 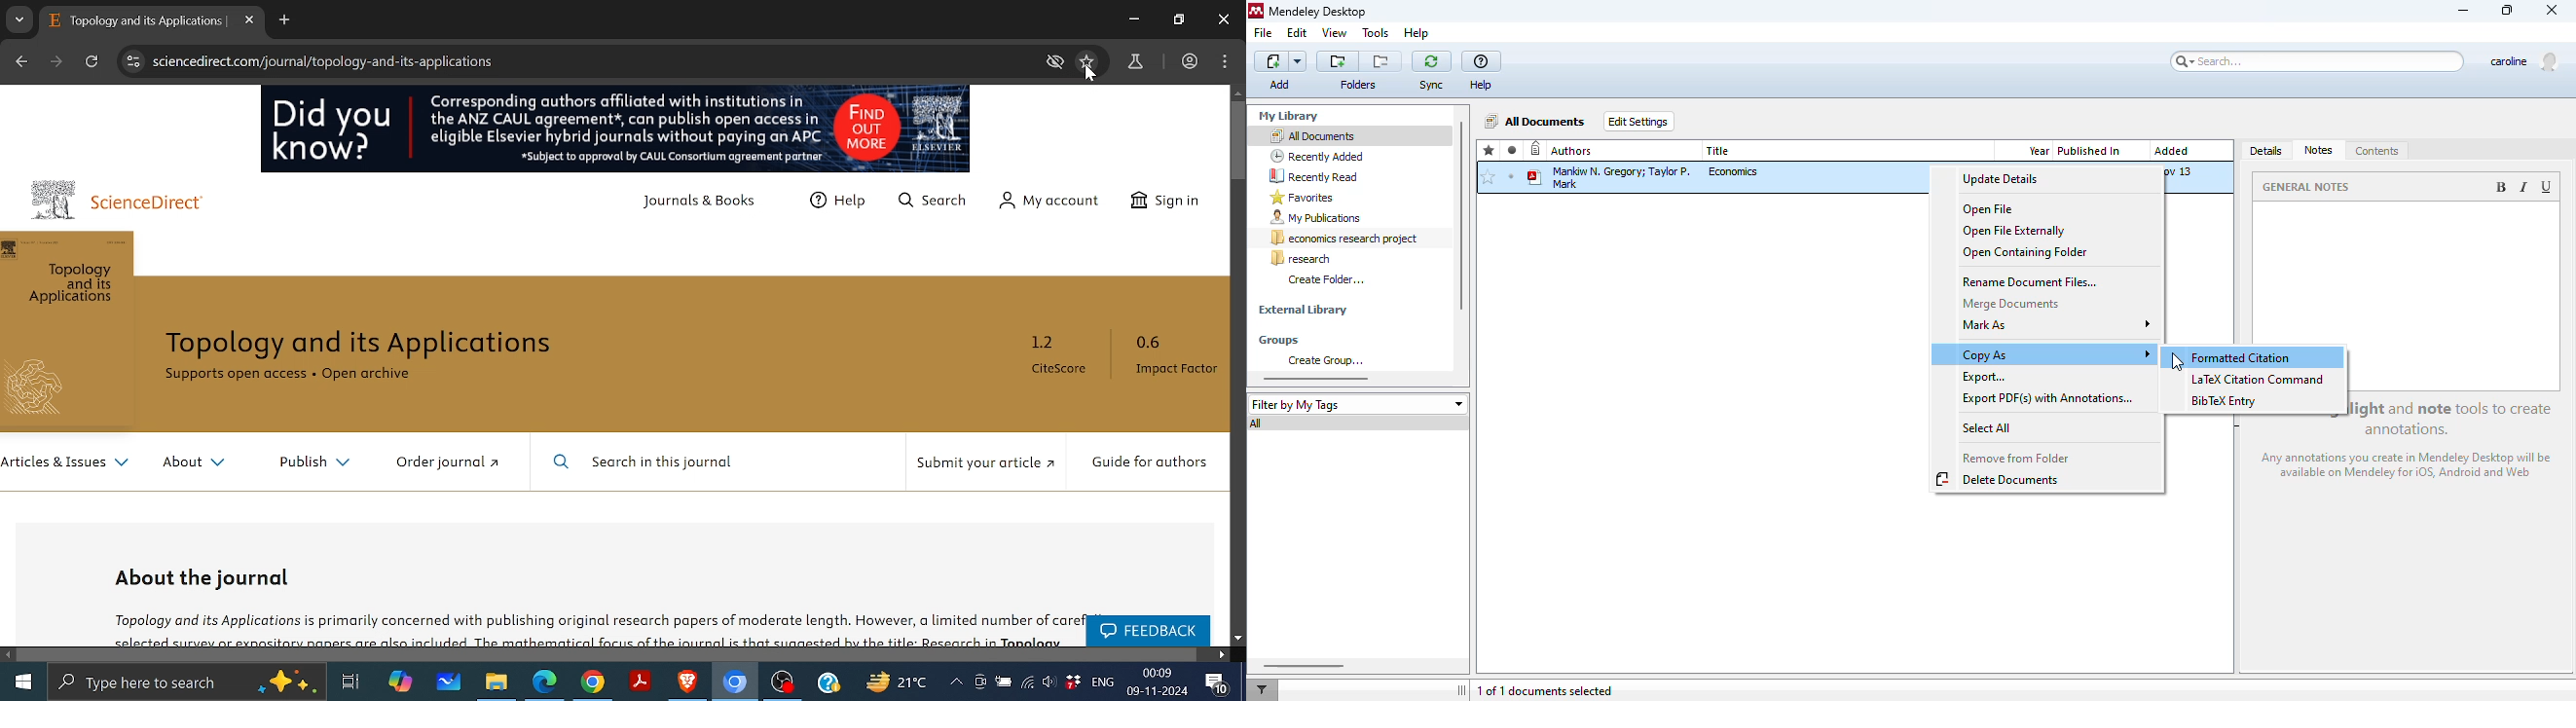 What do you see at coordinates (2058, 324) in the screenshot?
I see `mark as` at bounding box center [2058, 324].